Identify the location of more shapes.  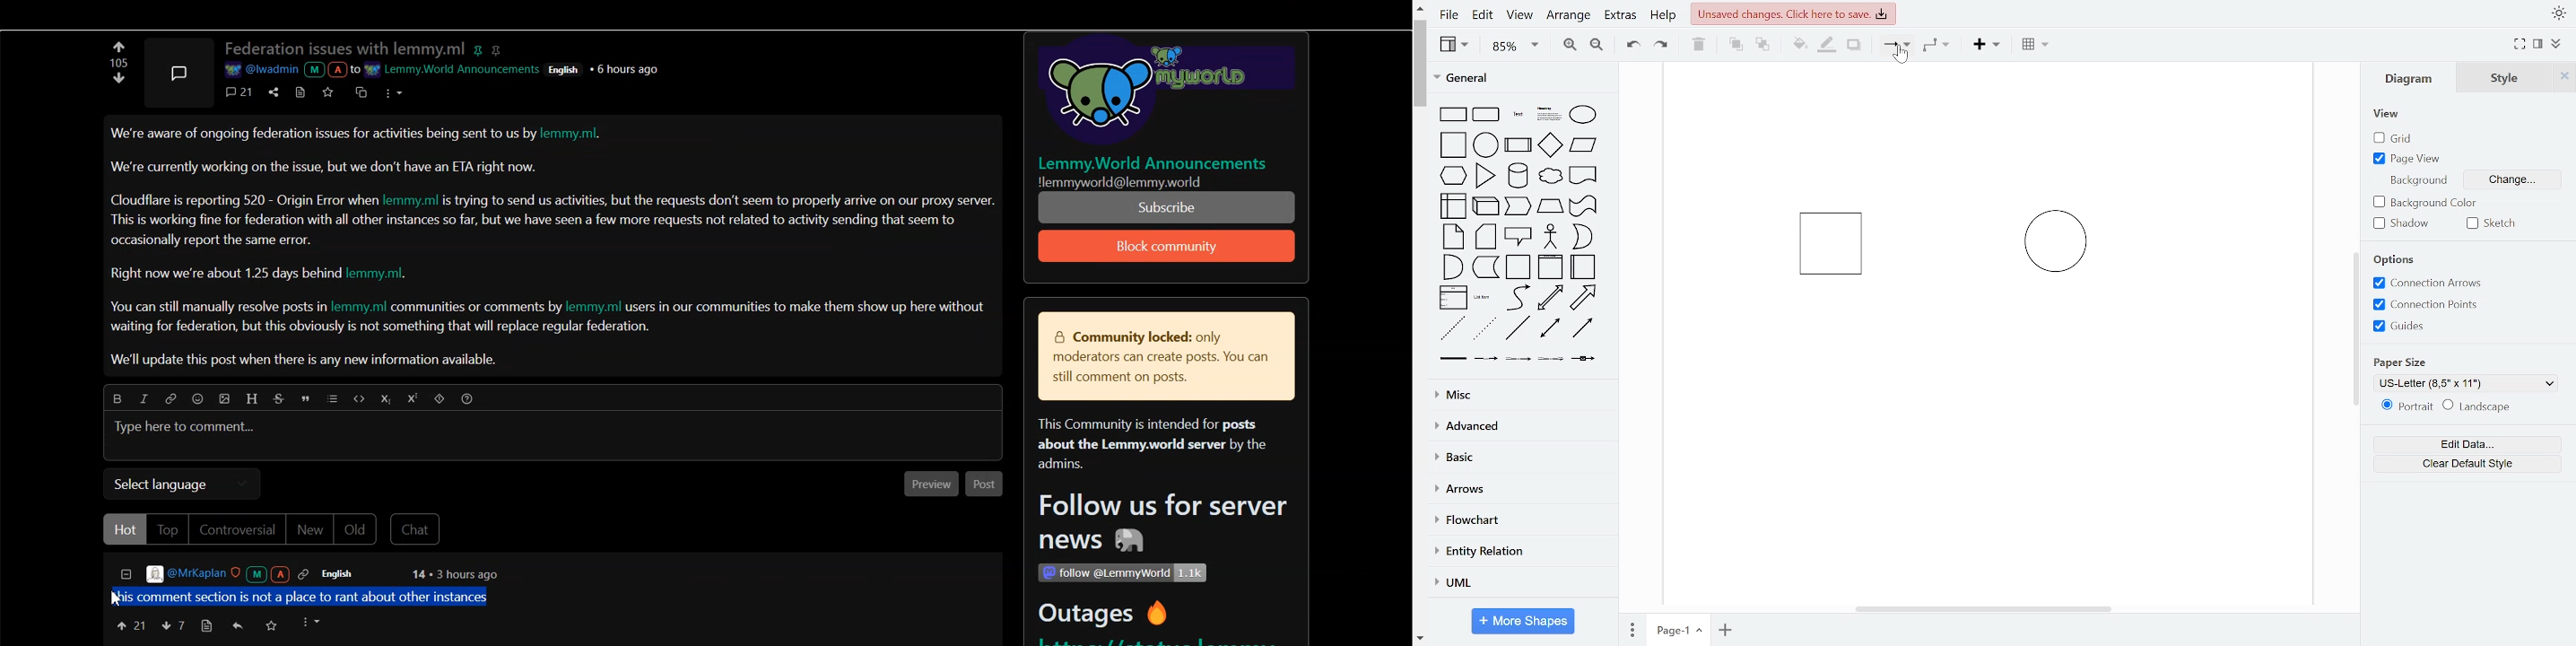
(1524, 623).